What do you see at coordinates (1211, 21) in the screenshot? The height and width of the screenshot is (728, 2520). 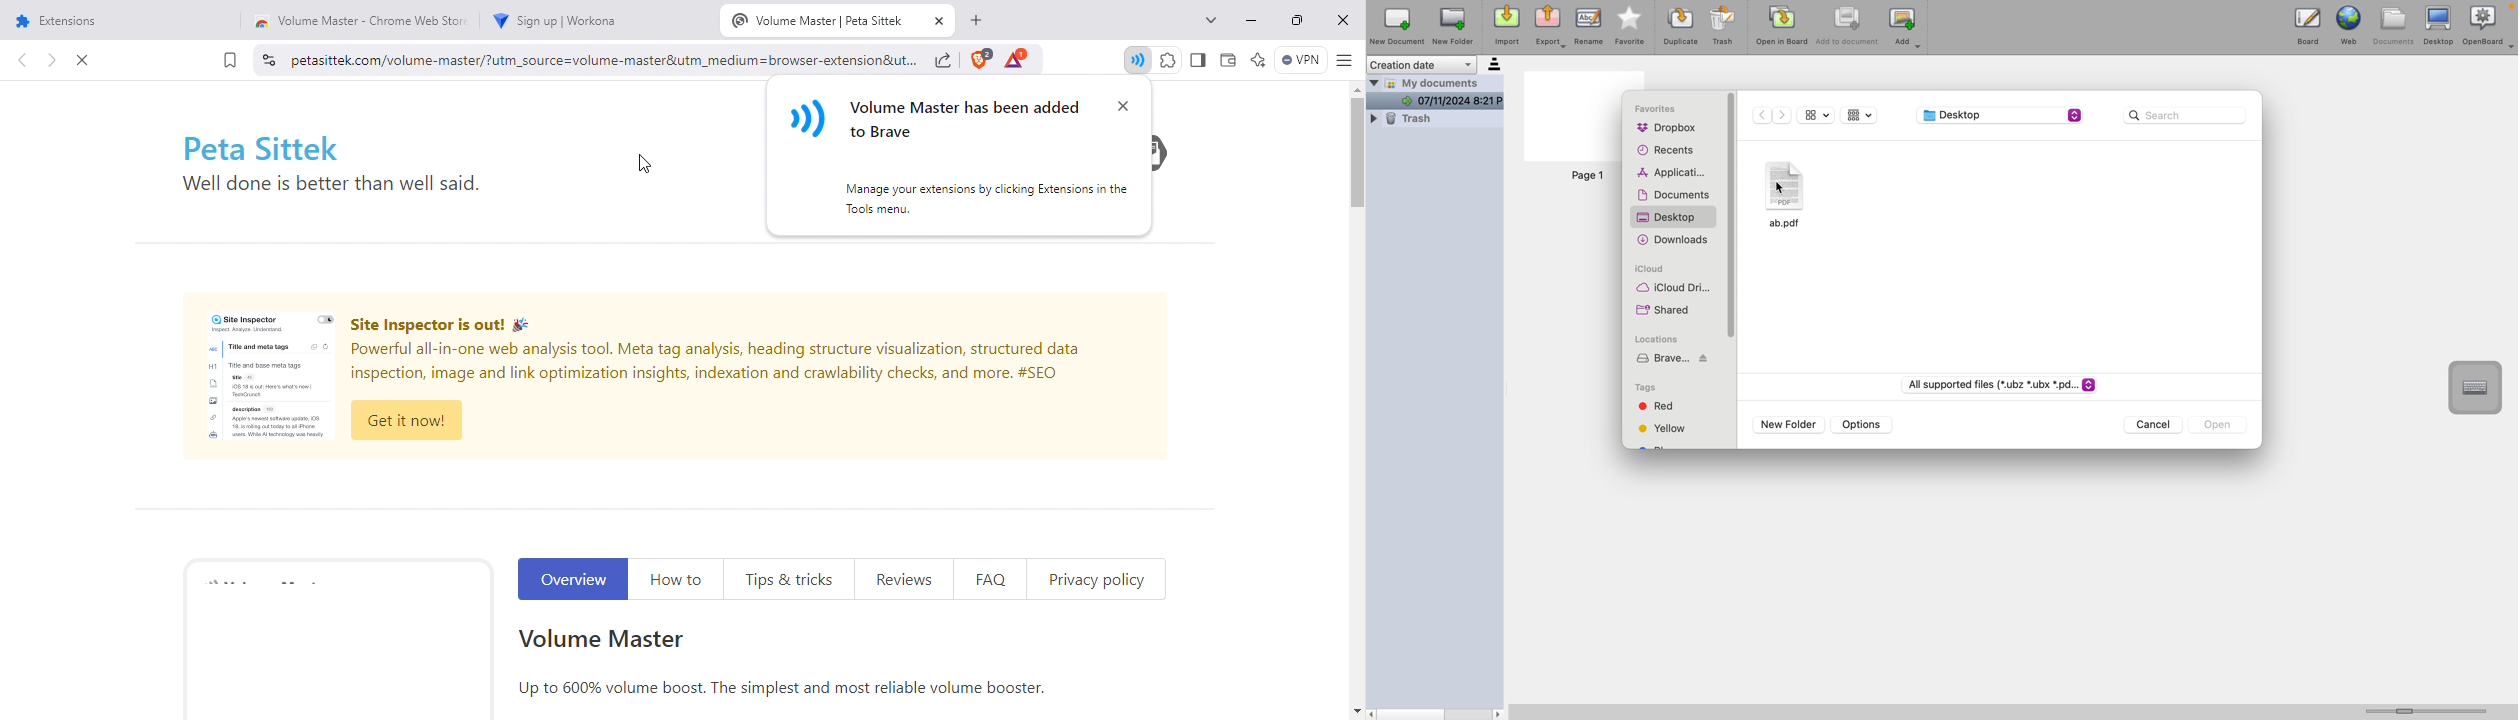 I see `search tabs ` at bounding box center [1211, 21].